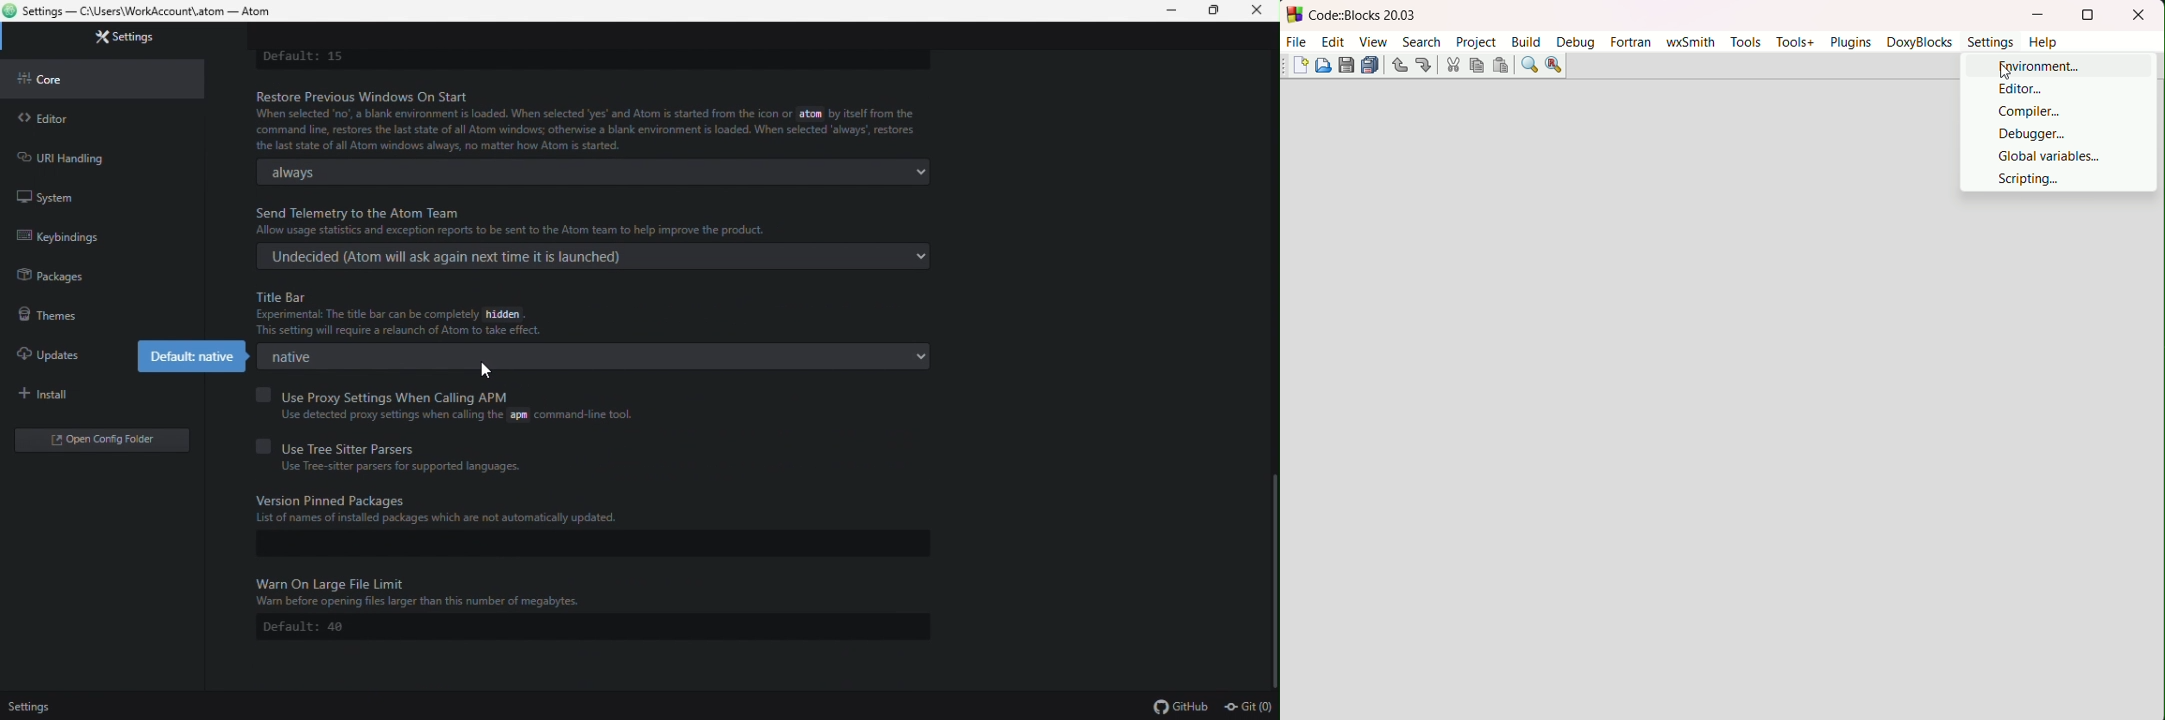 The image size is (2184, 728). I want to click on editor, so click(106, 114).